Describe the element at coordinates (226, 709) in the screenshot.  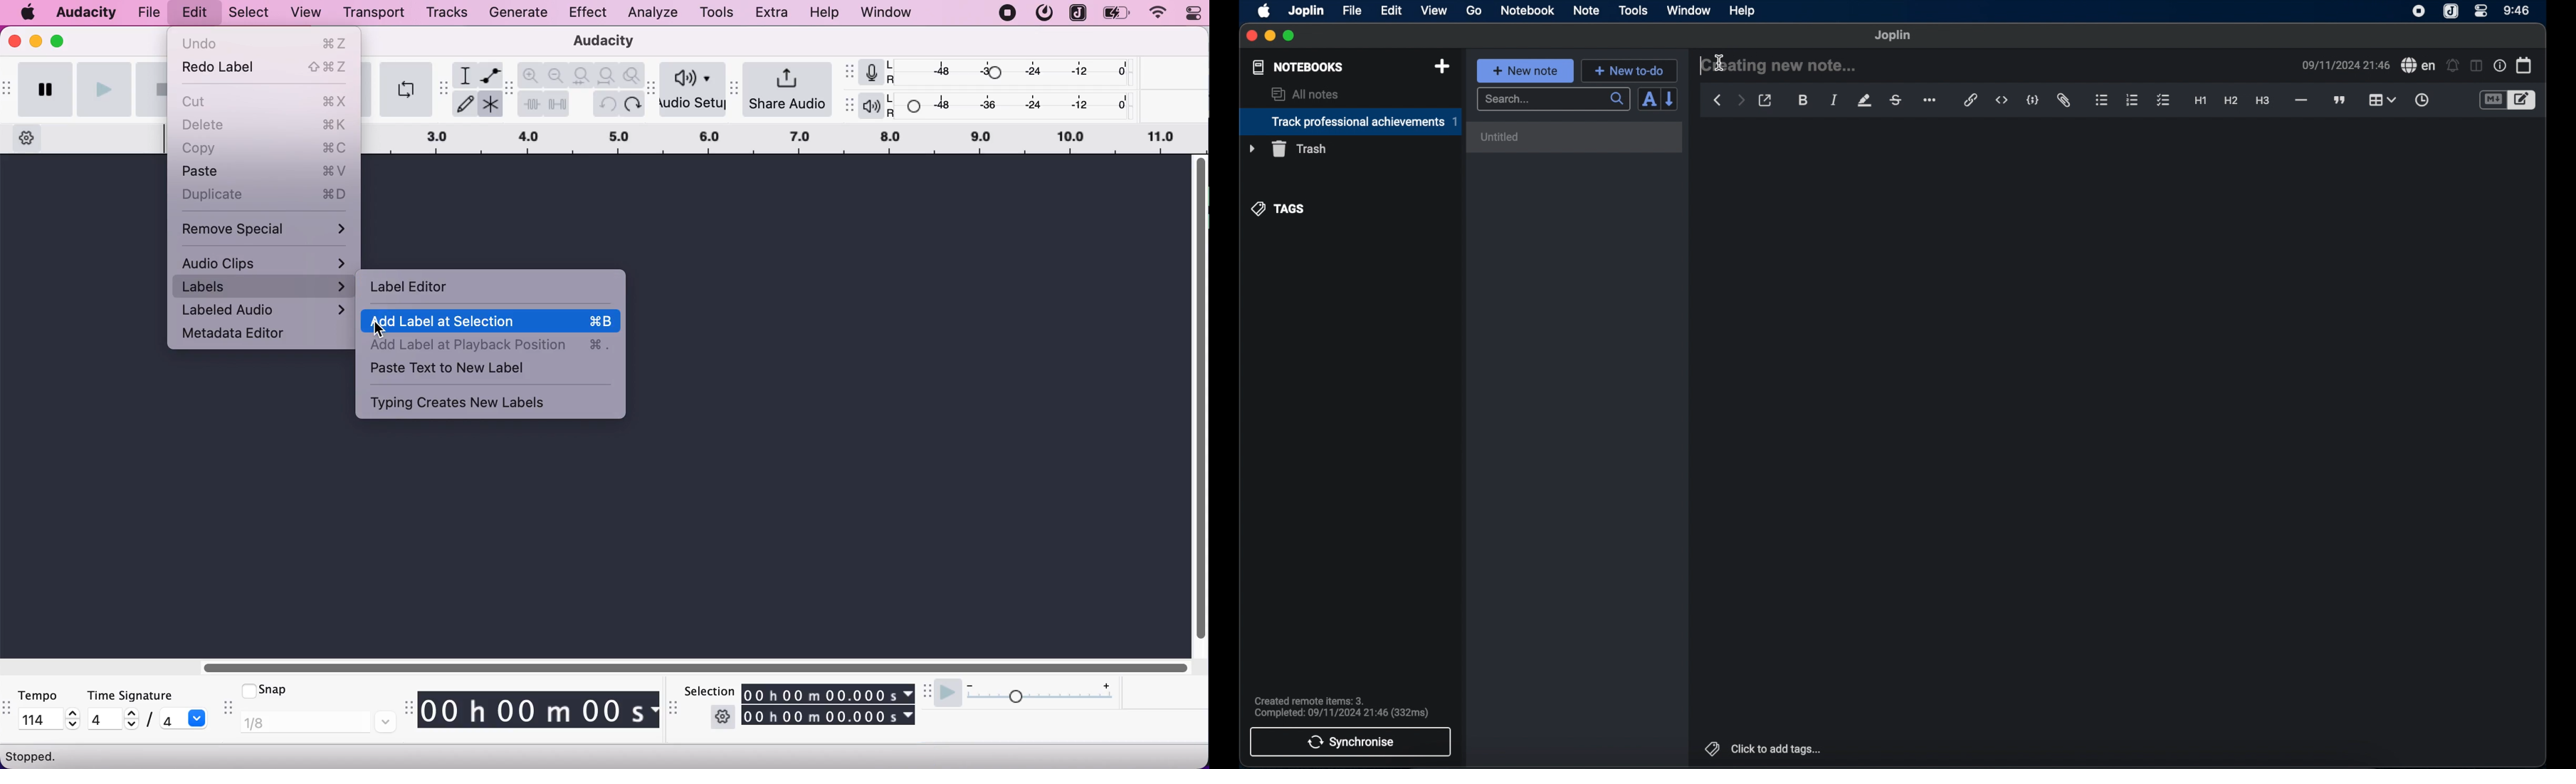
I see `audacity snap toolbar` at that location.